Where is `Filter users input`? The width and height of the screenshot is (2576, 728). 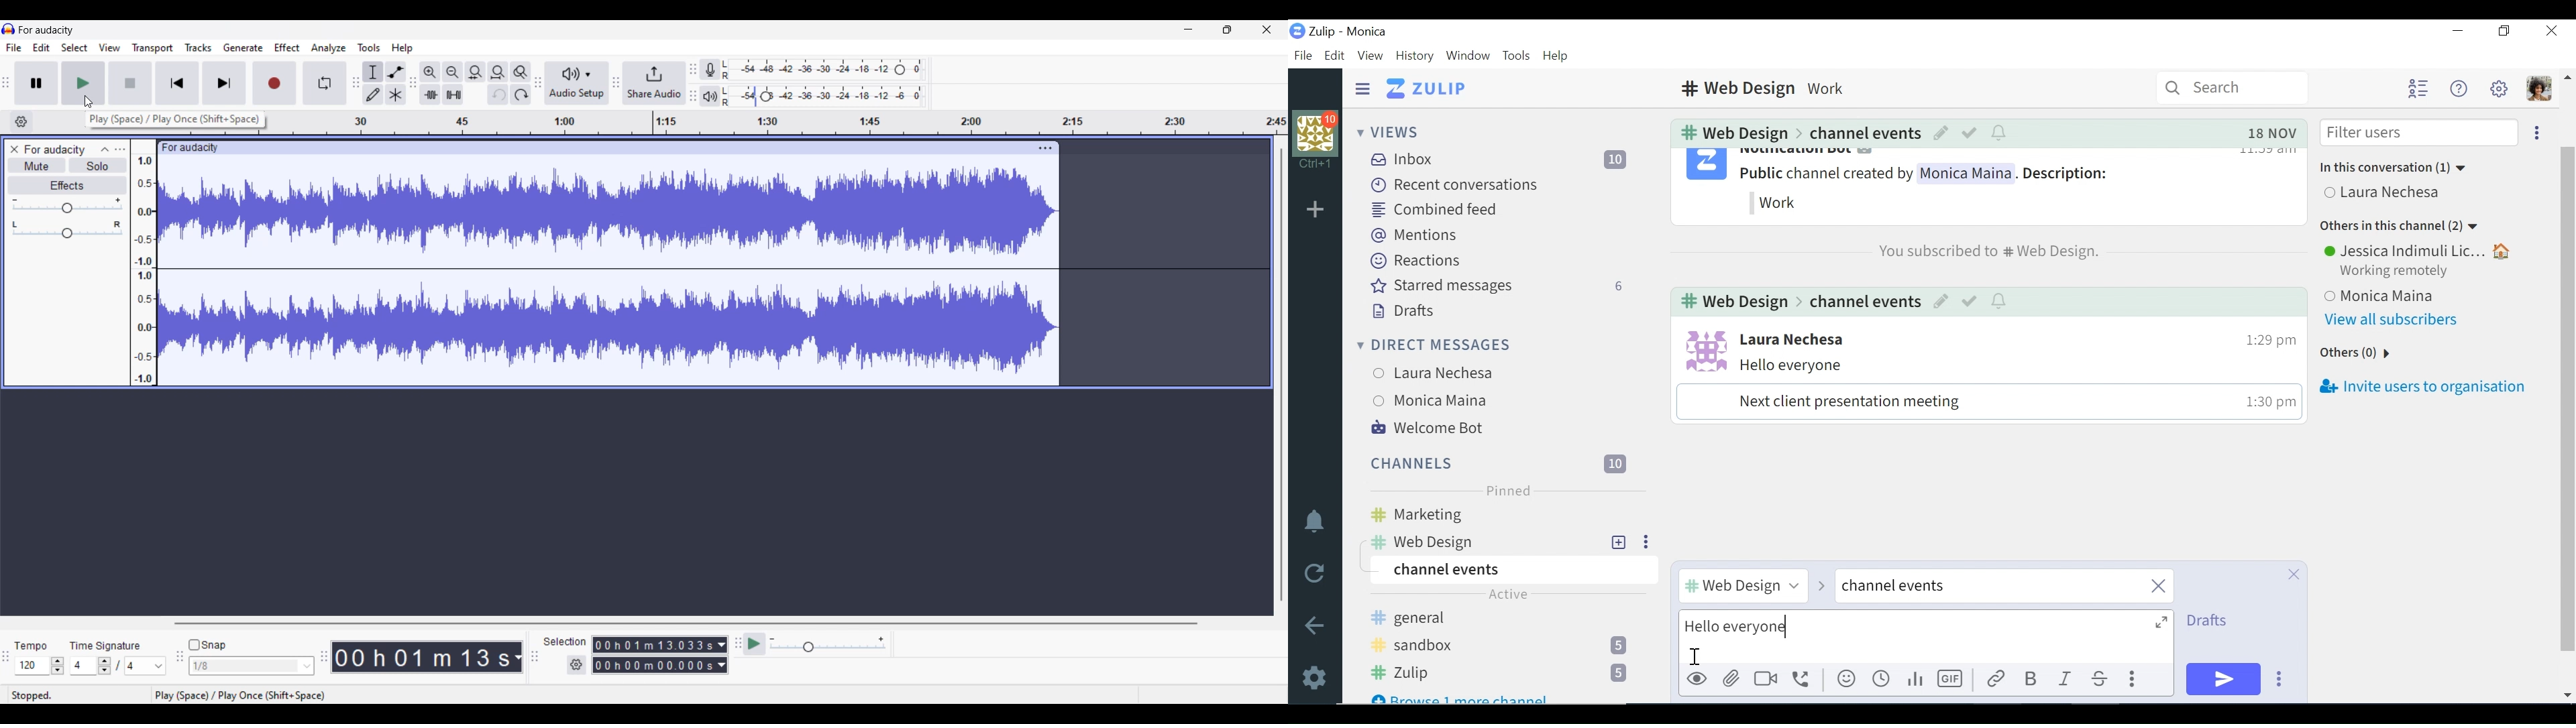
Filter users input is located at coordinates (2418, 133).